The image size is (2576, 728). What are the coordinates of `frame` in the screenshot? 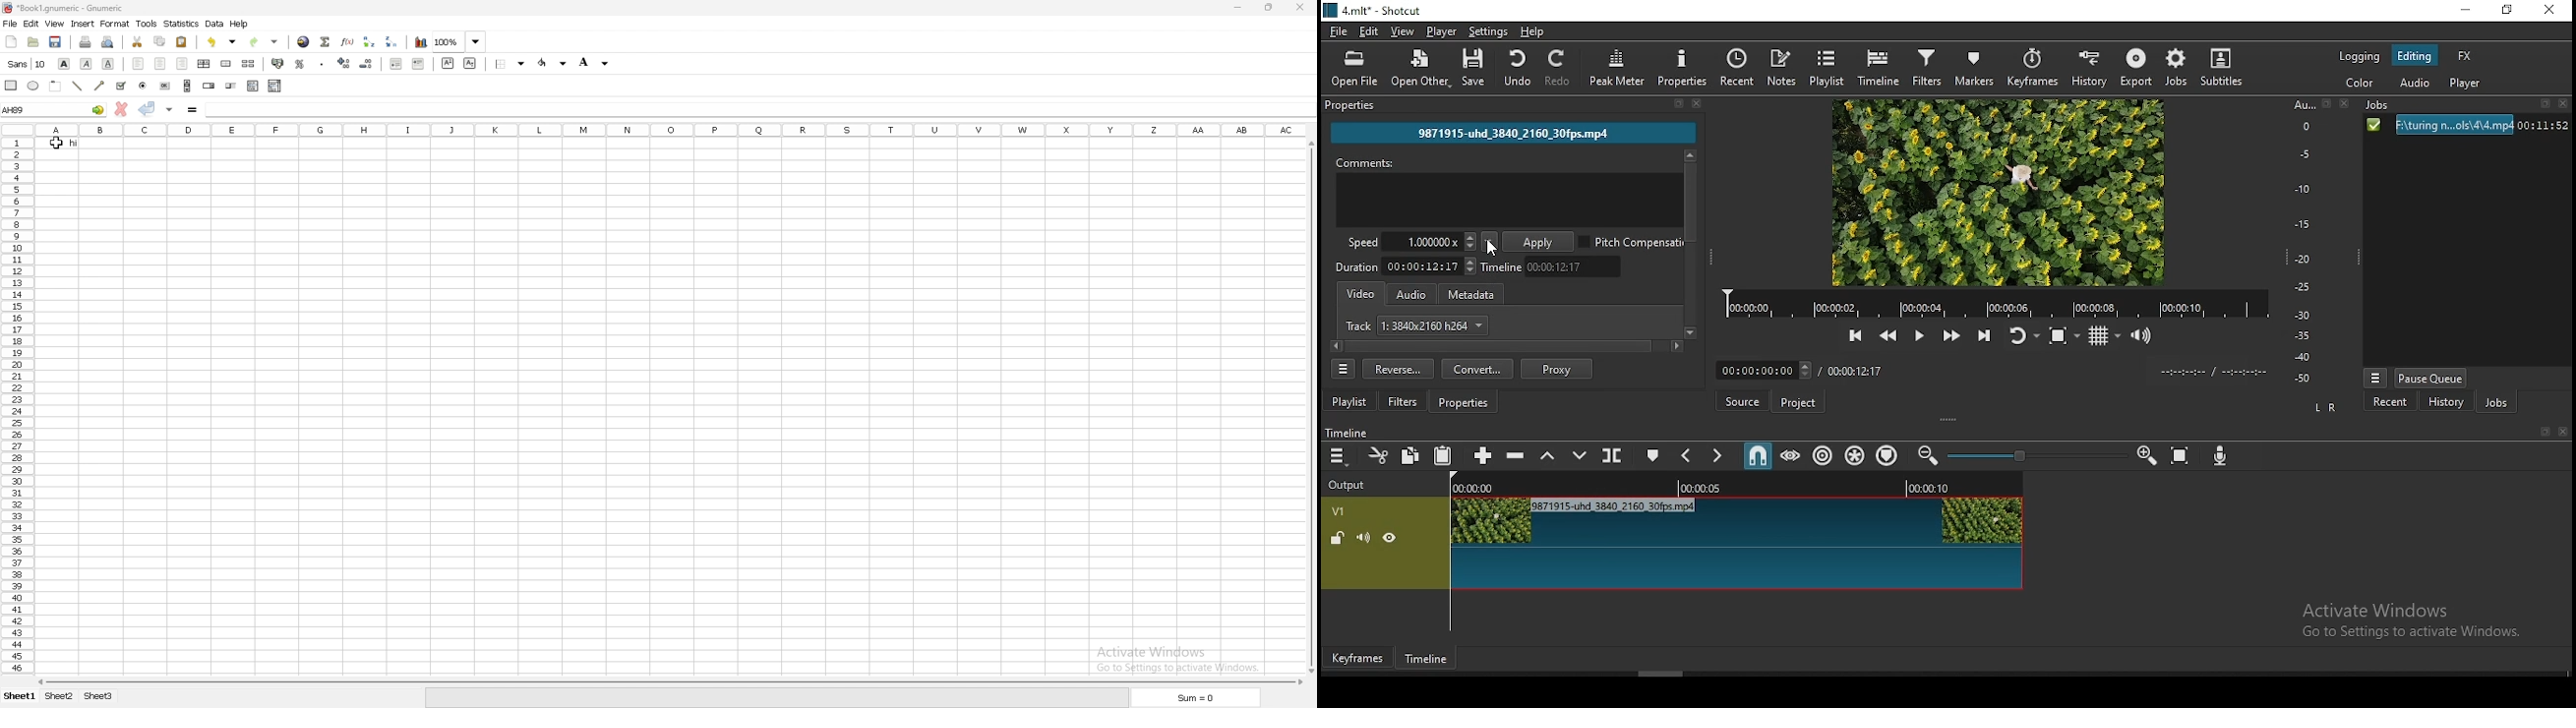 It's located at (56, 85).